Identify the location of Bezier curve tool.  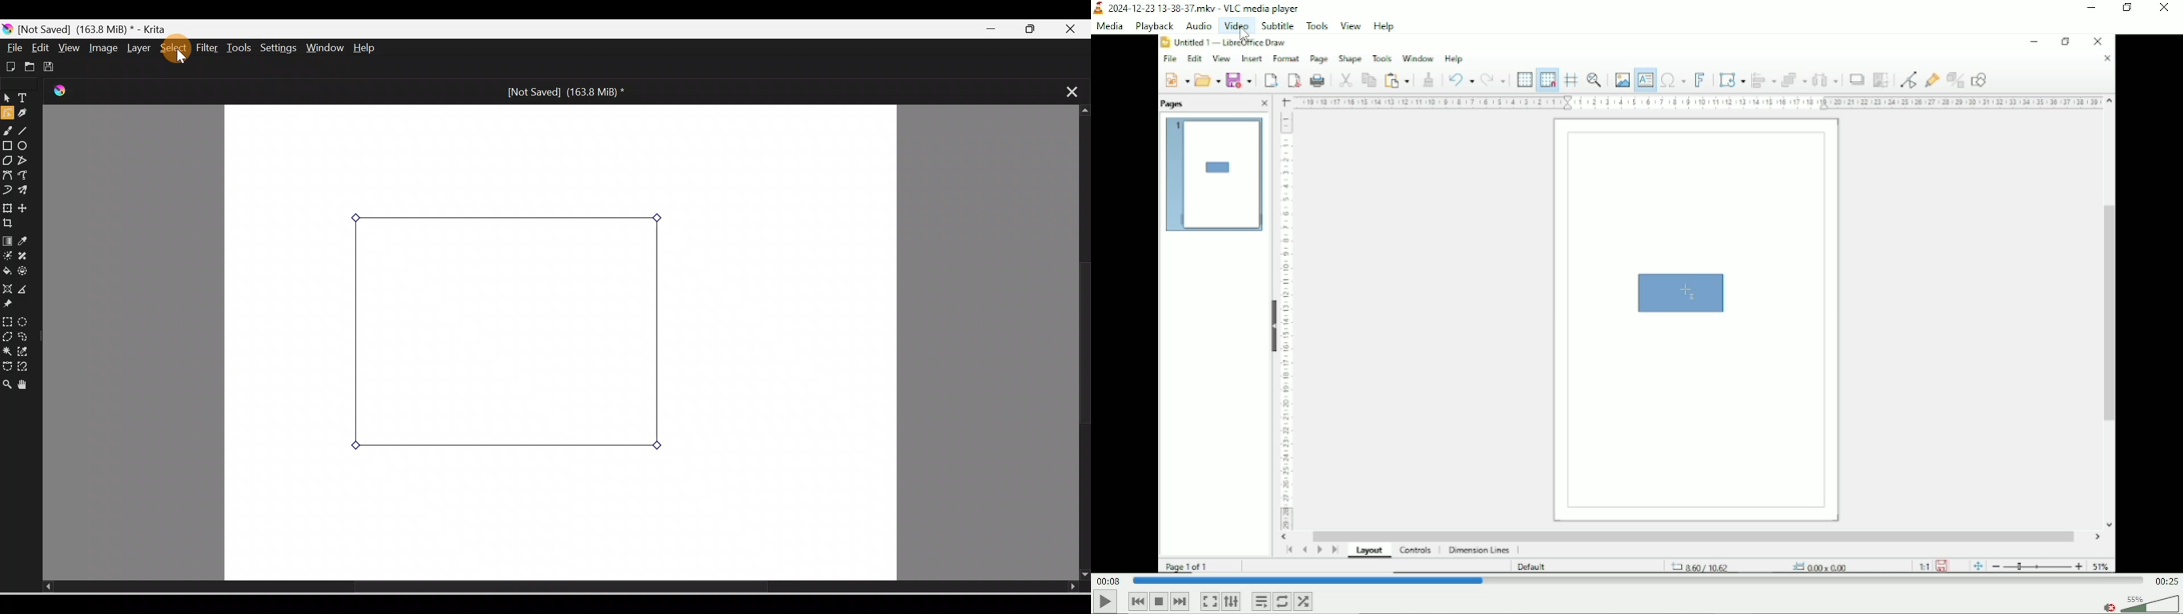
(8, 175).